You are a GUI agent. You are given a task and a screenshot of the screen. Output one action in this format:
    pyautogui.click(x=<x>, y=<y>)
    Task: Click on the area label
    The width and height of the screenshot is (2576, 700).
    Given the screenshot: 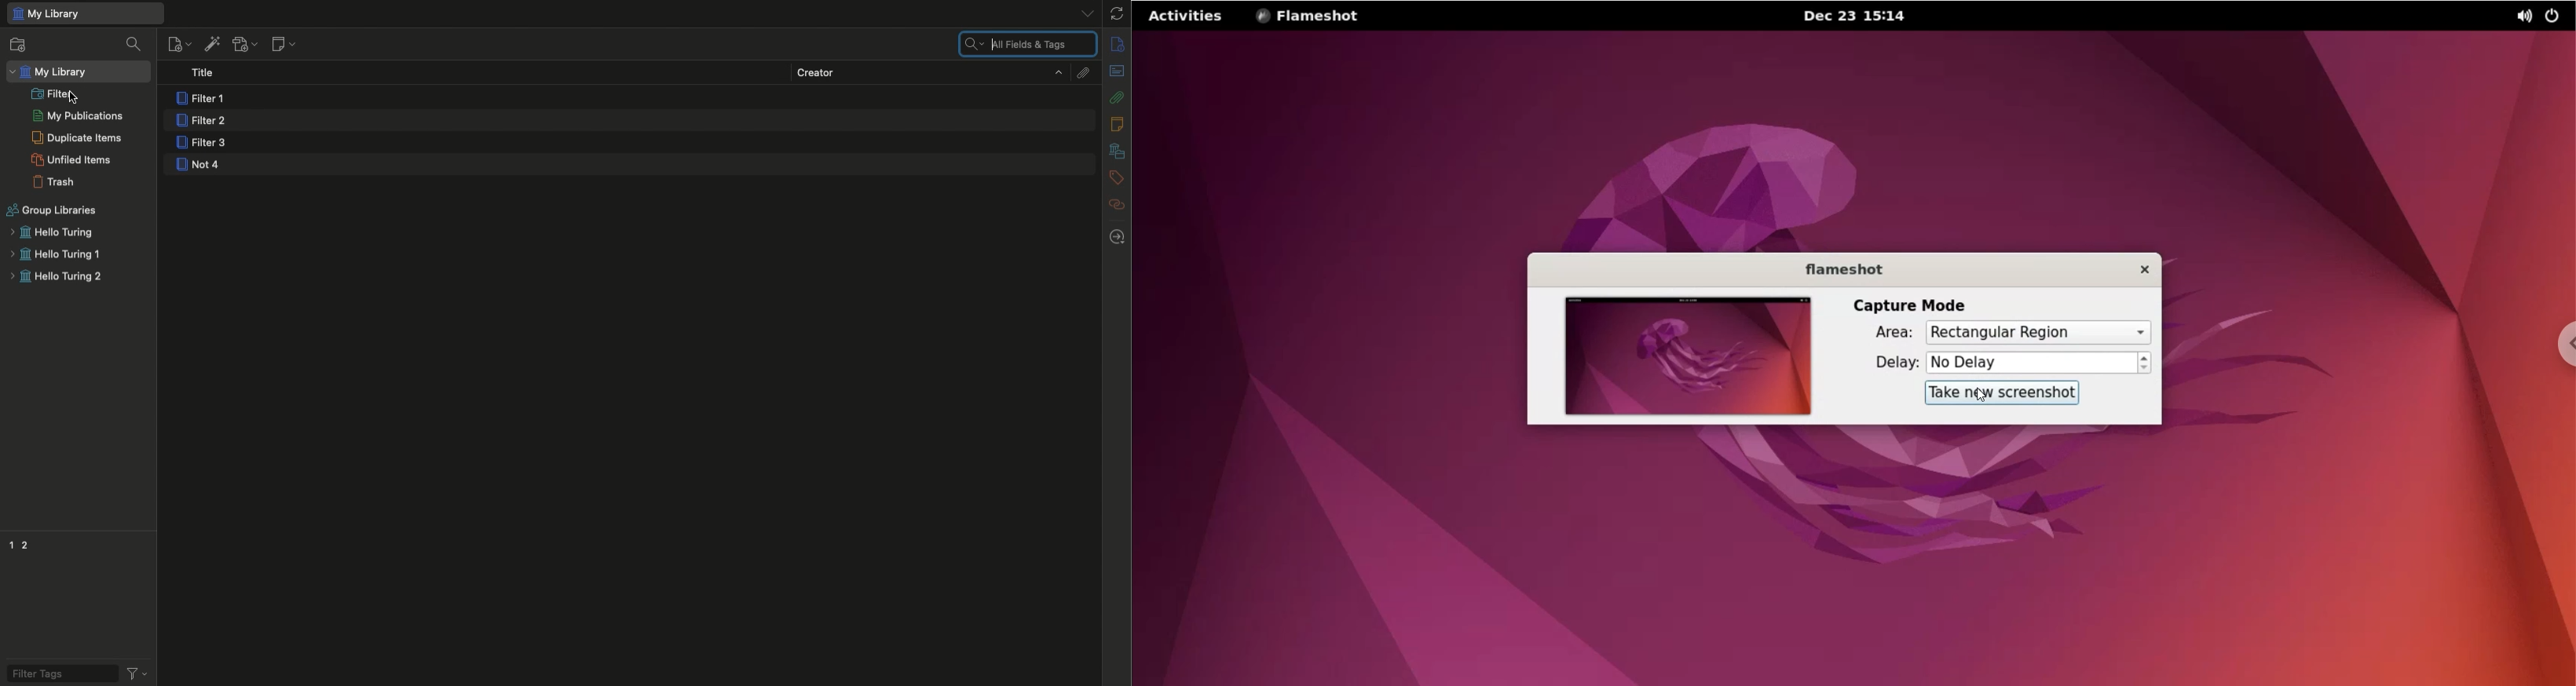 What is the action you would take?
    pyautogui.click(x=1888, y=335)
    